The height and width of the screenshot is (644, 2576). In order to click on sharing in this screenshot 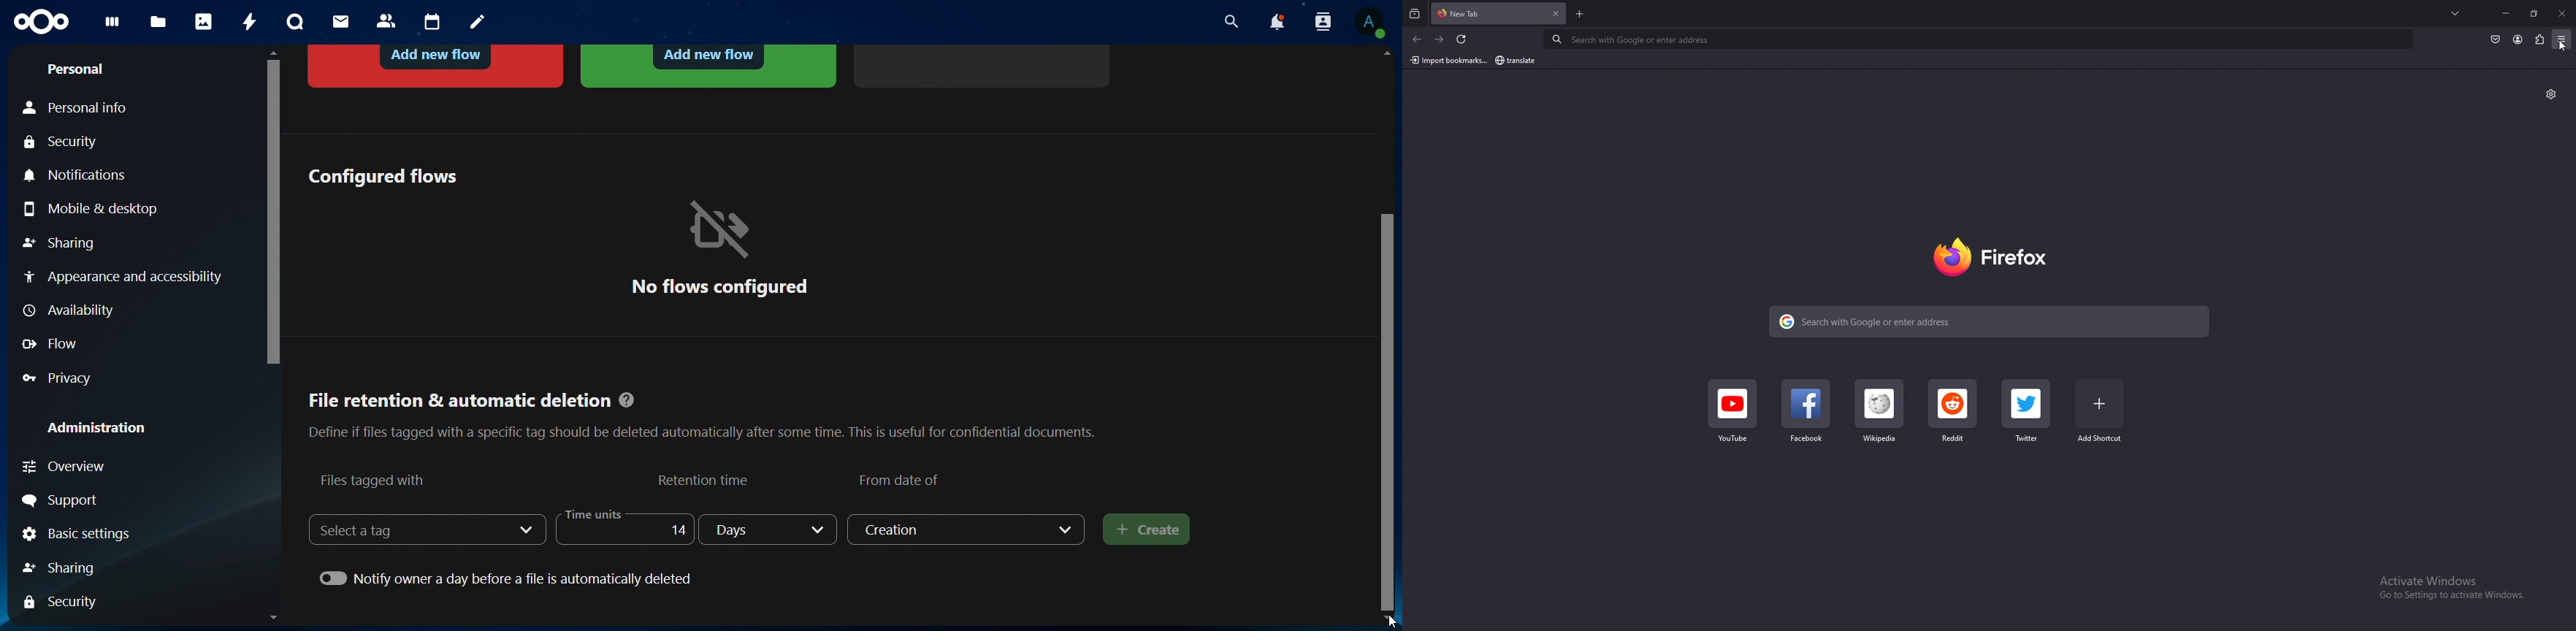, I will do `click(59, 245)`.